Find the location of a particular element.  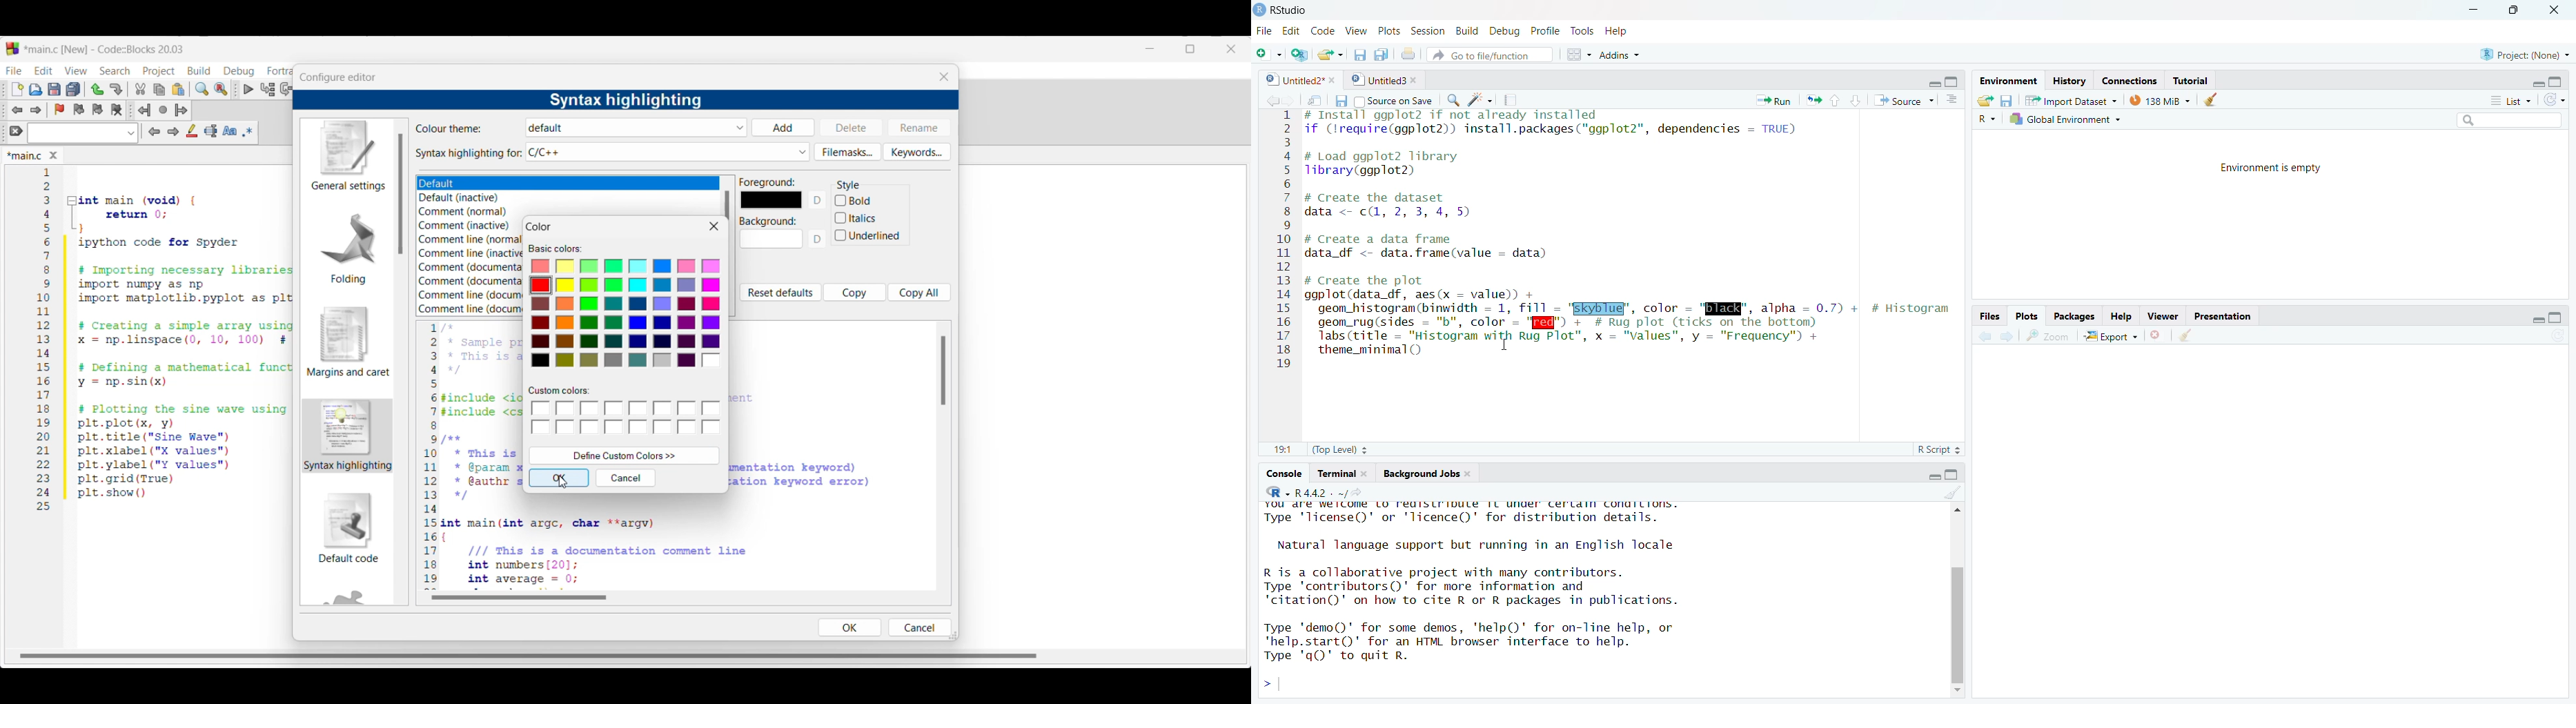

~ Addins ~ is located at coordinates (1631, 53).